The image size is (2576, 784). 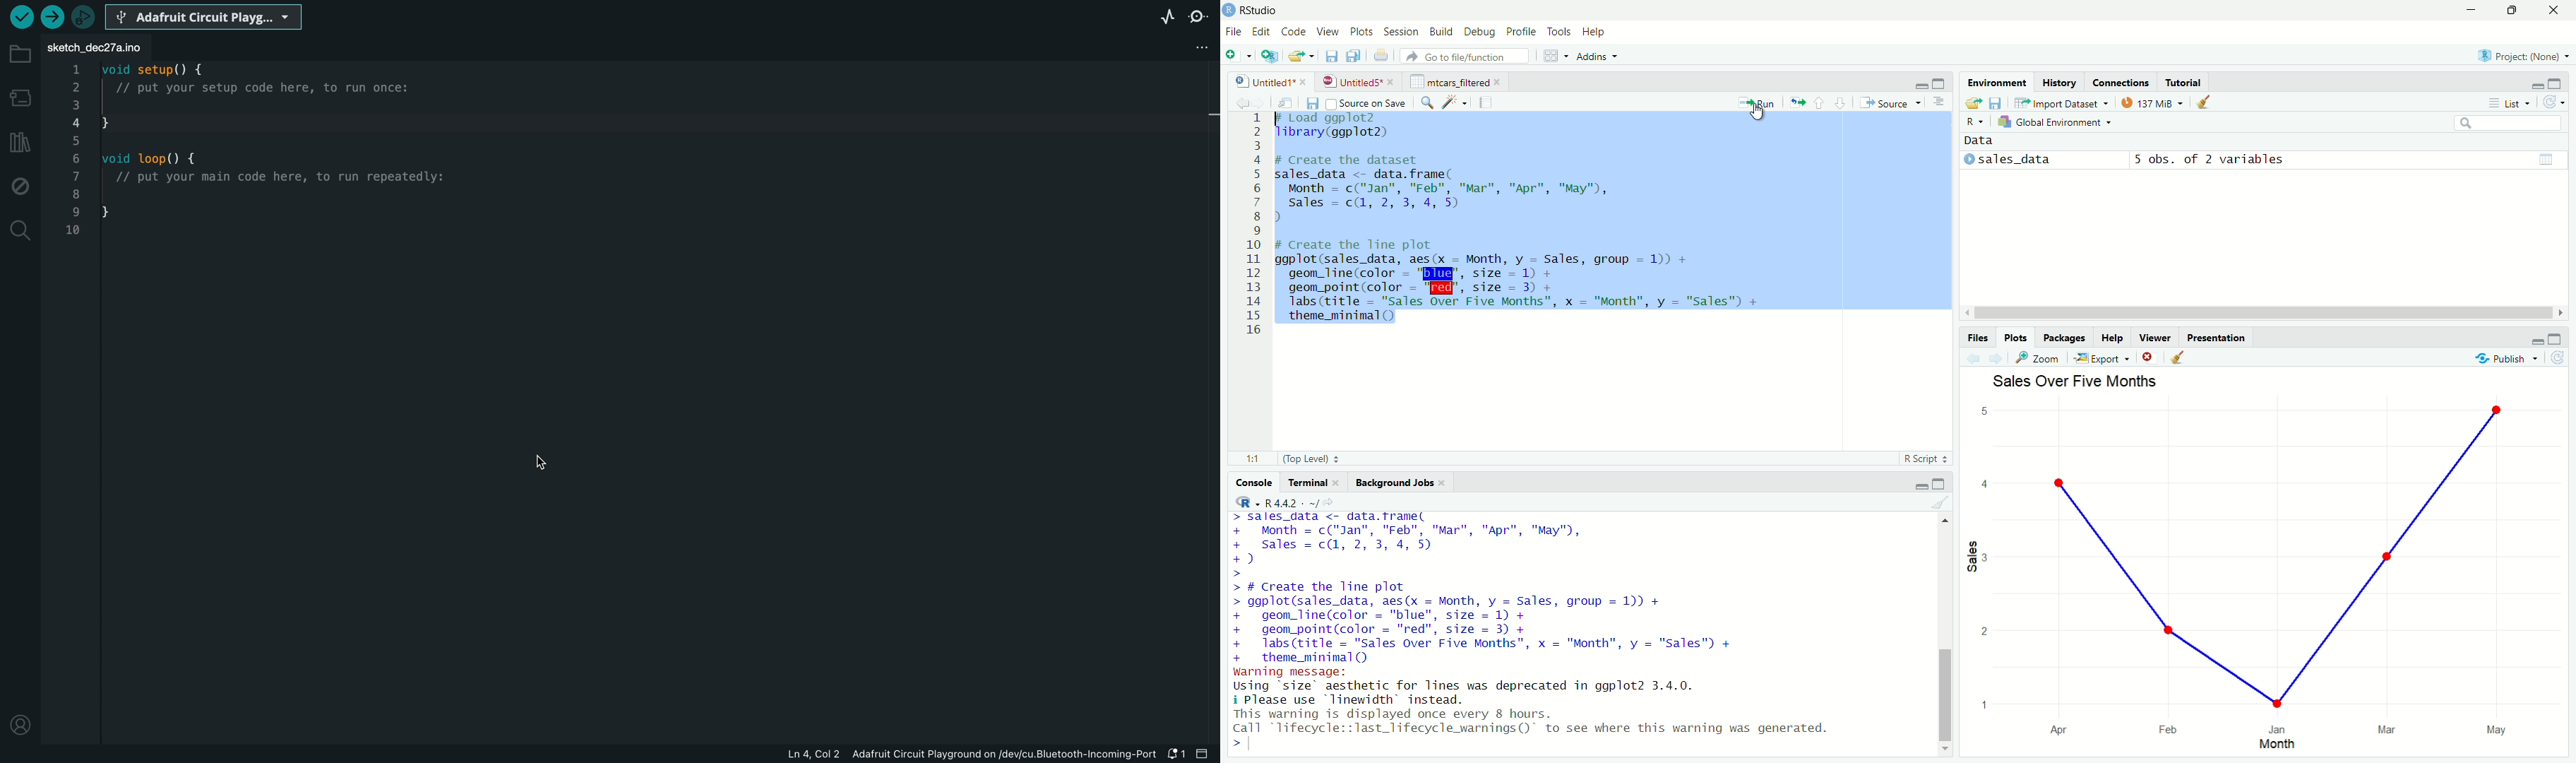 What do you see at coordinates (1522, 32) in the screenshot?
I see `profile` at bounding box center [1522, 32].